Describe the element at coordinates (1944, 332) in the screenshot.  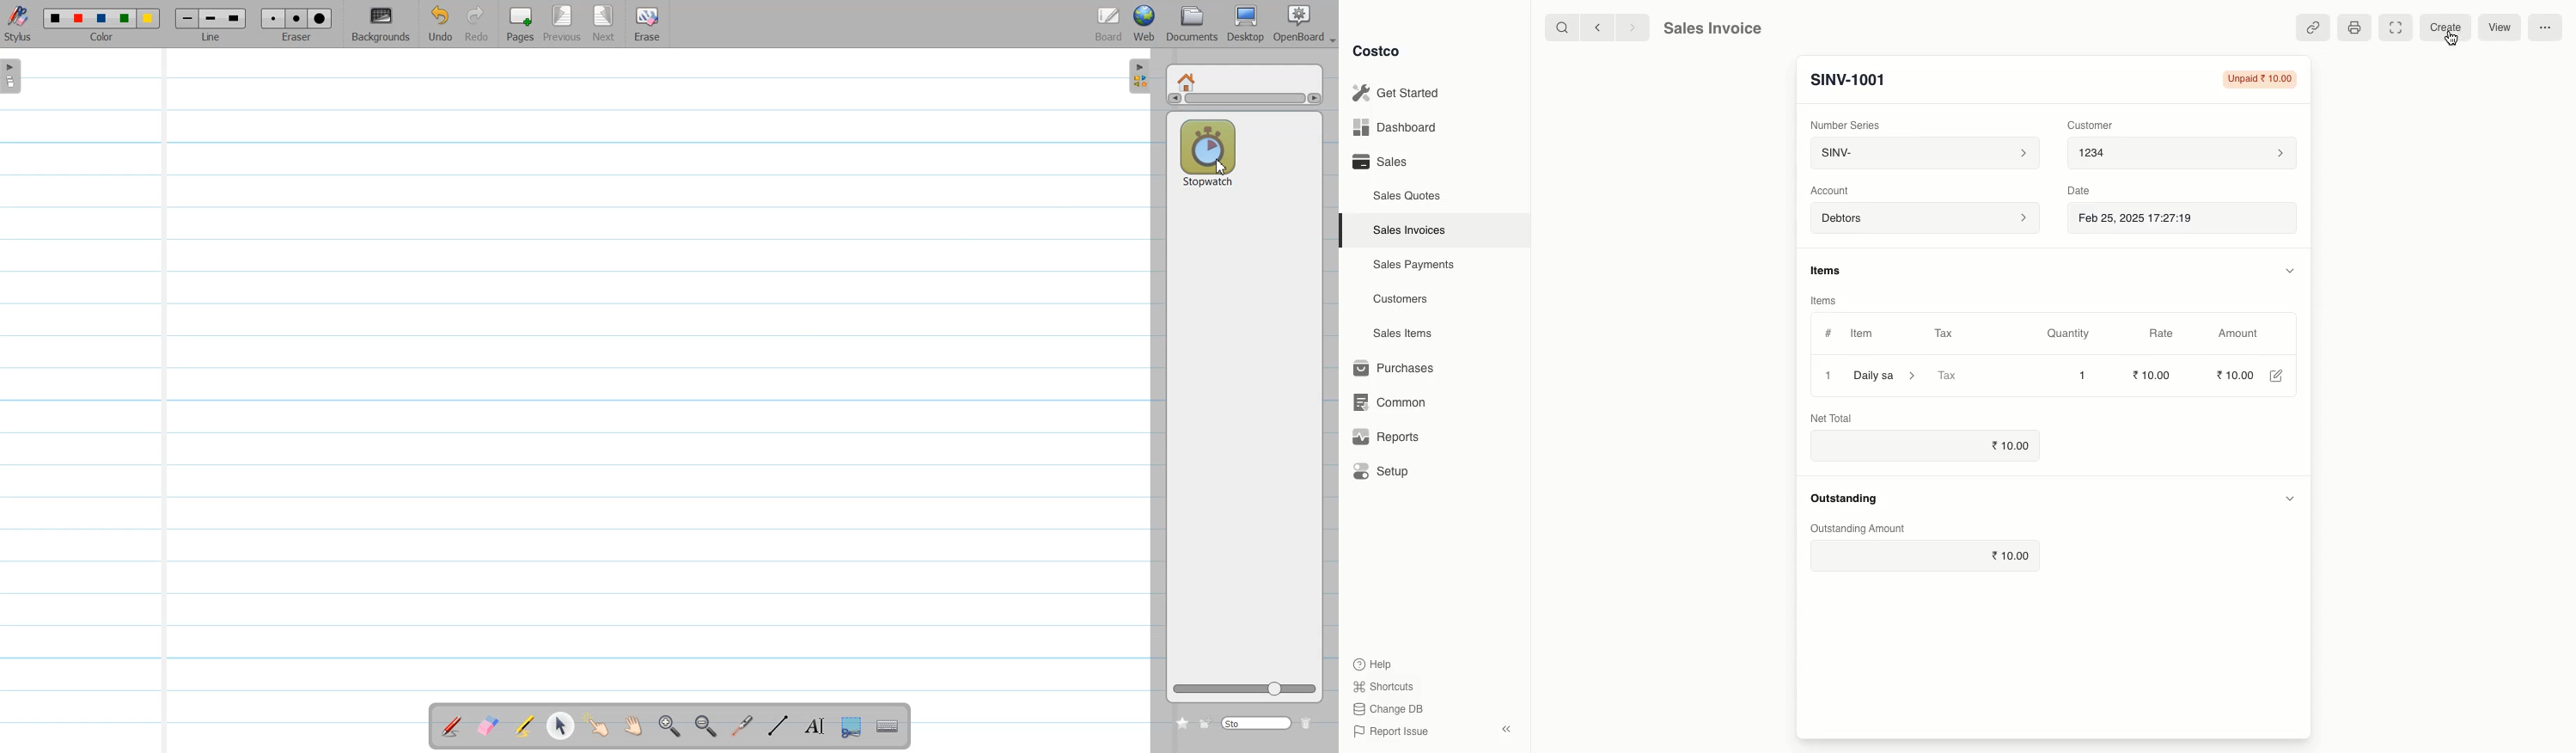
I see `Tax` at that location.